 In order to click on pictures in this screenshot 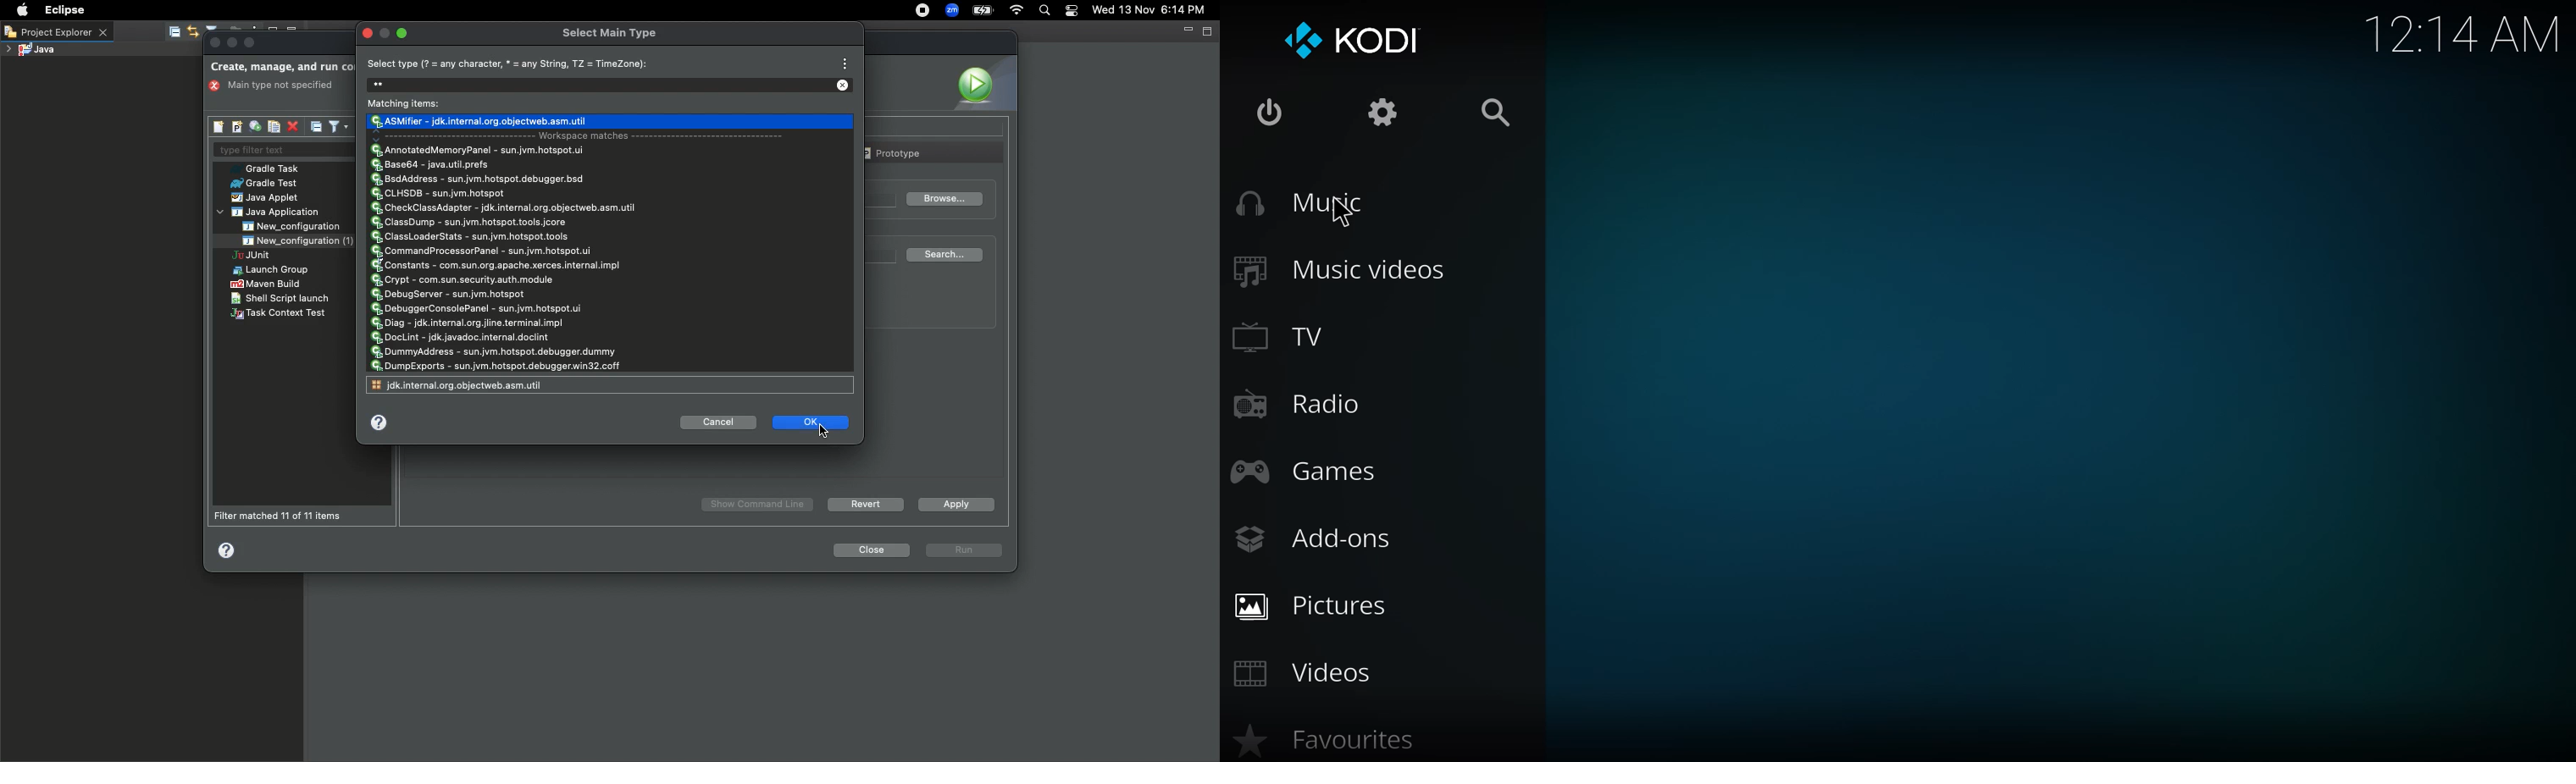, I will do `click(1315, 604)`.